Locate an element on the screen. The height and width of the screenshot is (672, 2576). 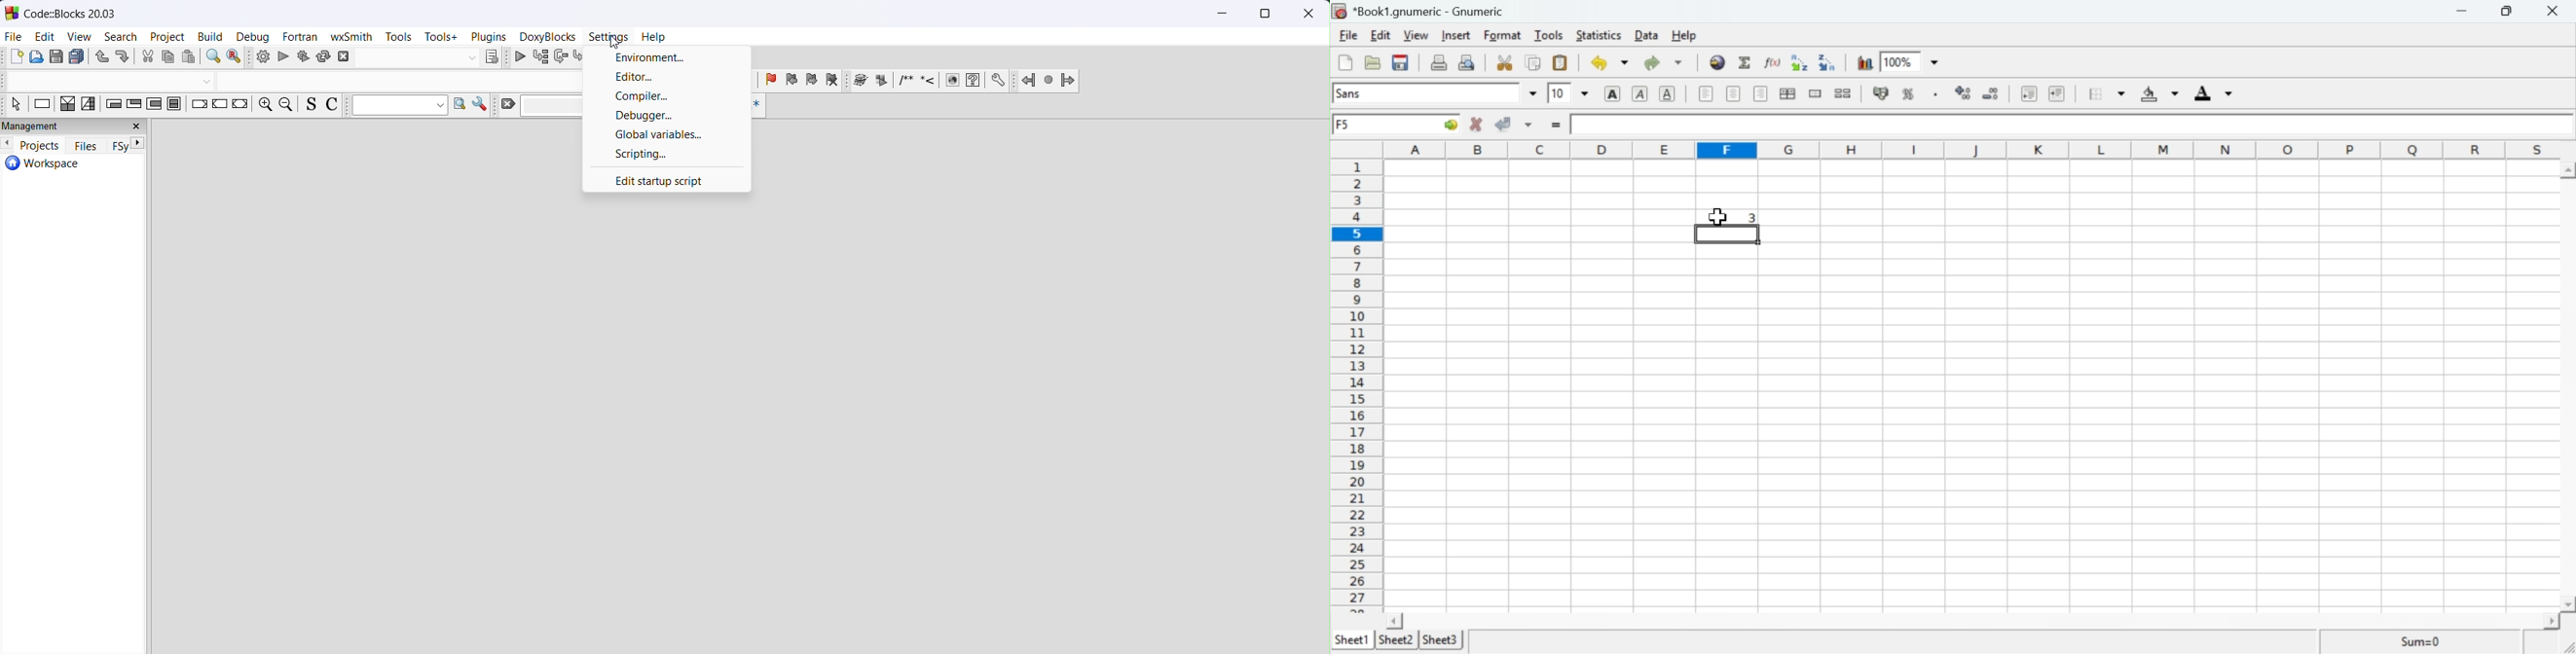
close is located at coordinates (1307, 15).